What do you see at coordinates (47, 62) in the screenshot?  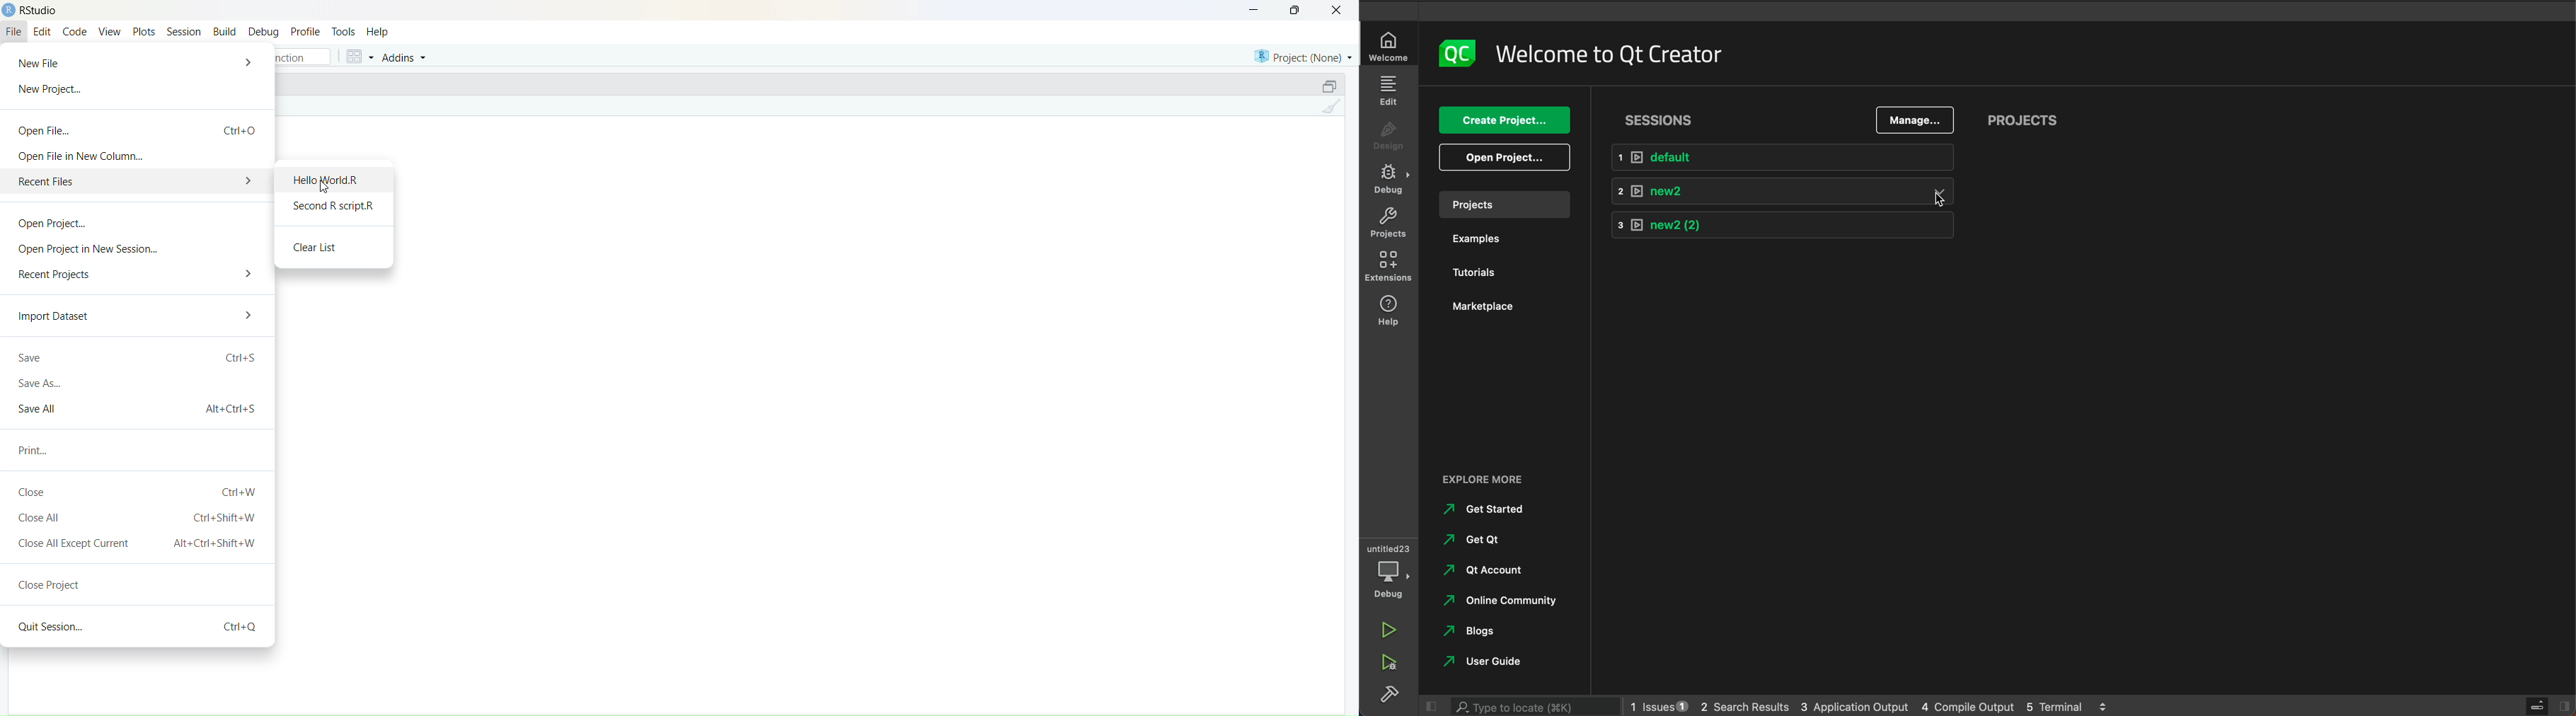 I see `New File` at bounding box center [47, 62].